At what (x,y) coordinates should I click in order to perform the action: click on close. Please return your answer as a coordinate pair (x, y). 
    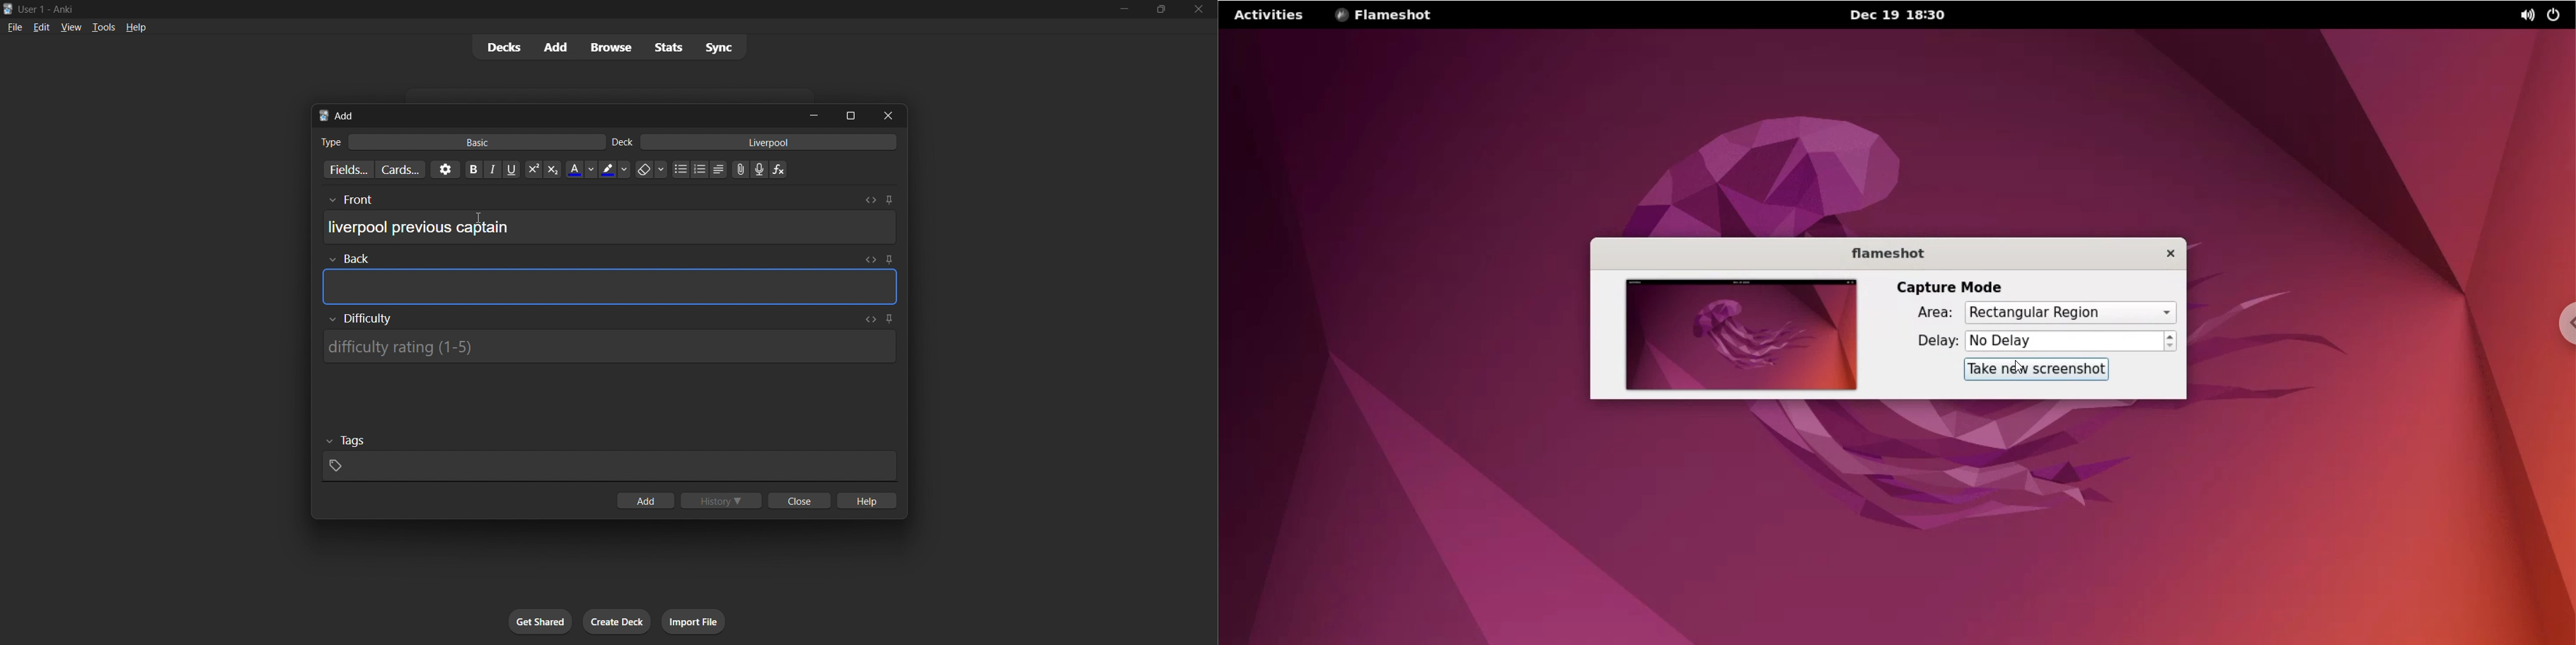
    Looking at the image, I should click on (892, 115).